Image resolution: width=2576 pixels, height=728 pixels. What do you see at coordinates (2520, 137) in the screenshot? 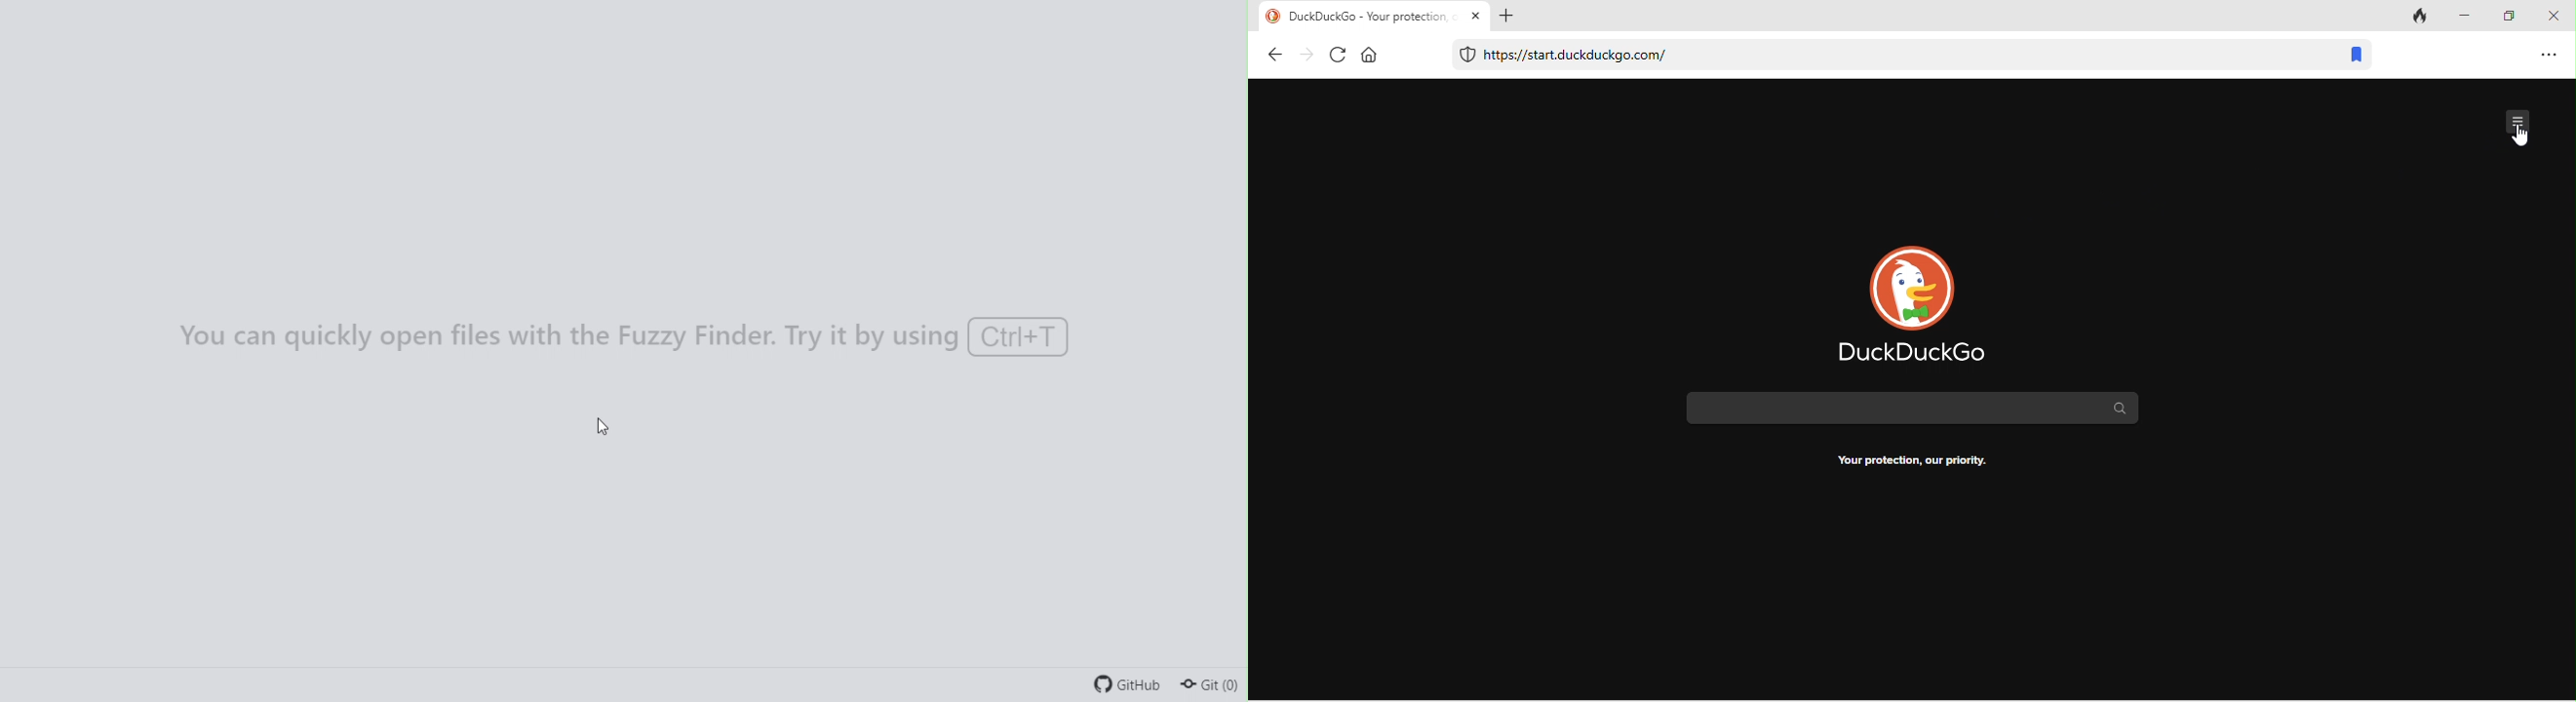
I see `cursor movement` at bounding box center [2520, 137].